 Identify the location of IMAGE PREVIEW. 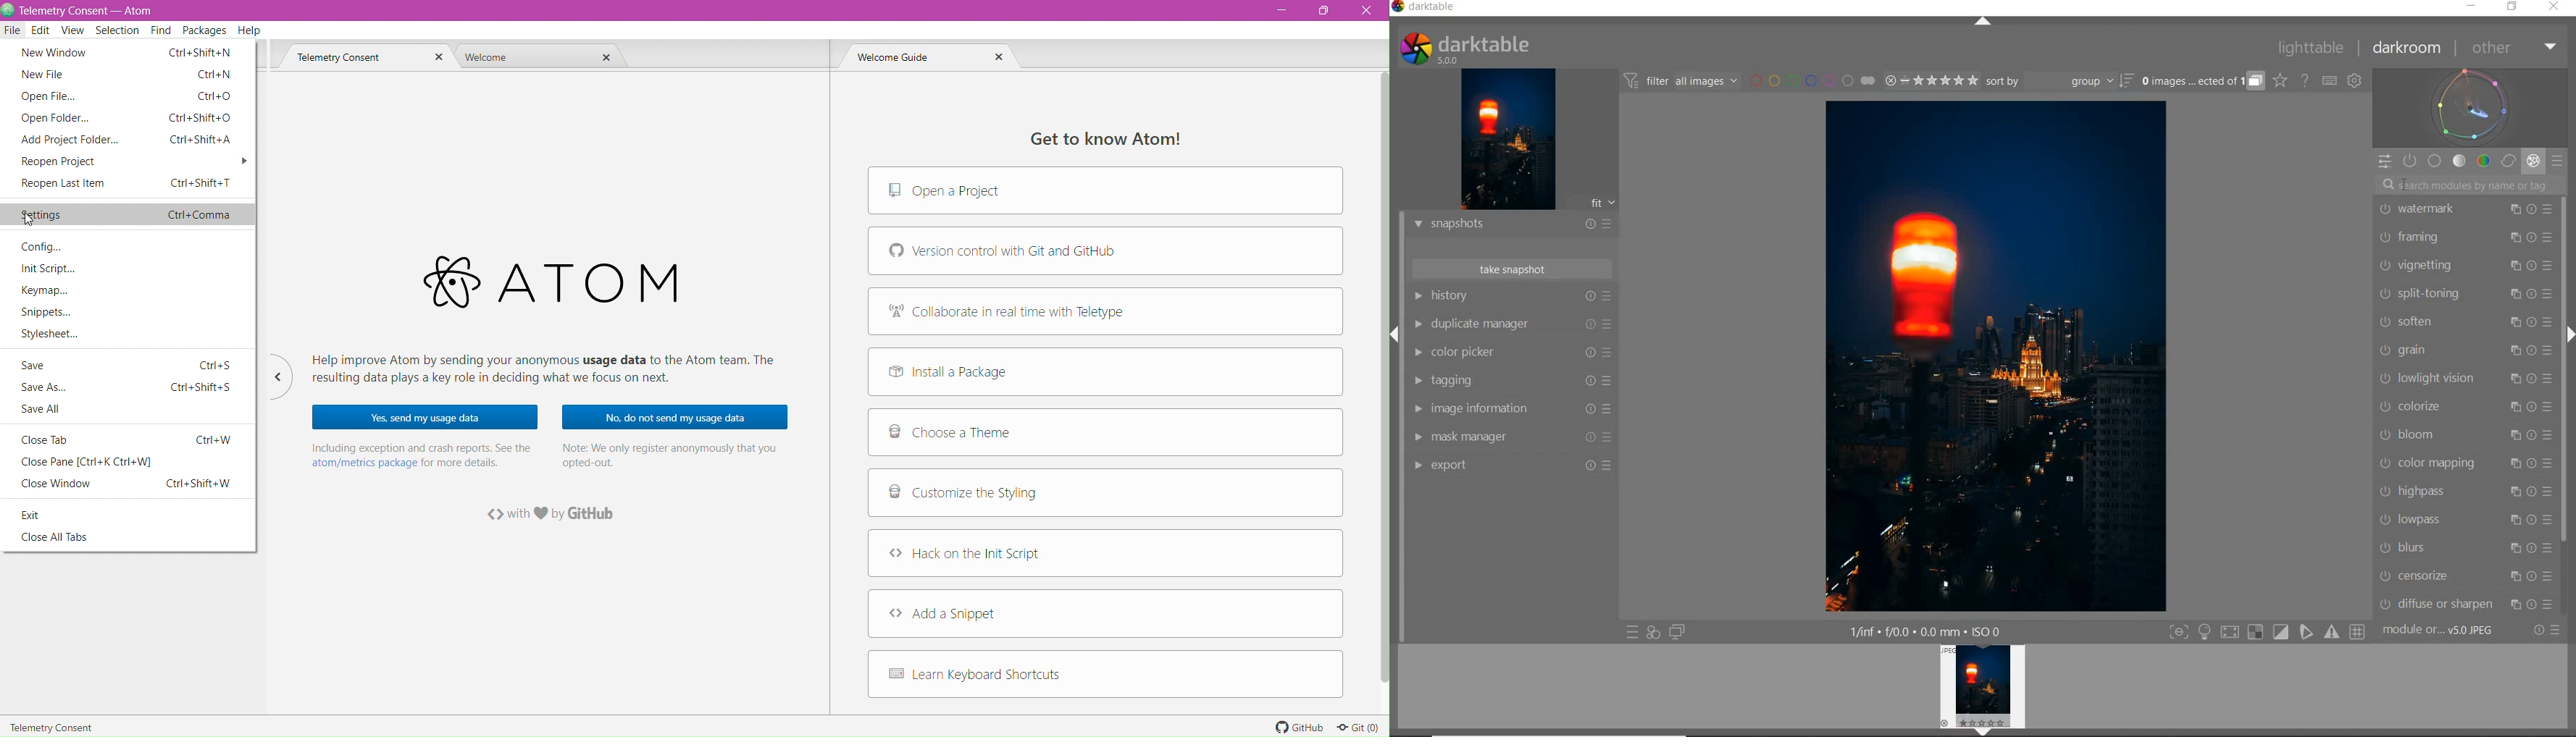
(1508, 138).